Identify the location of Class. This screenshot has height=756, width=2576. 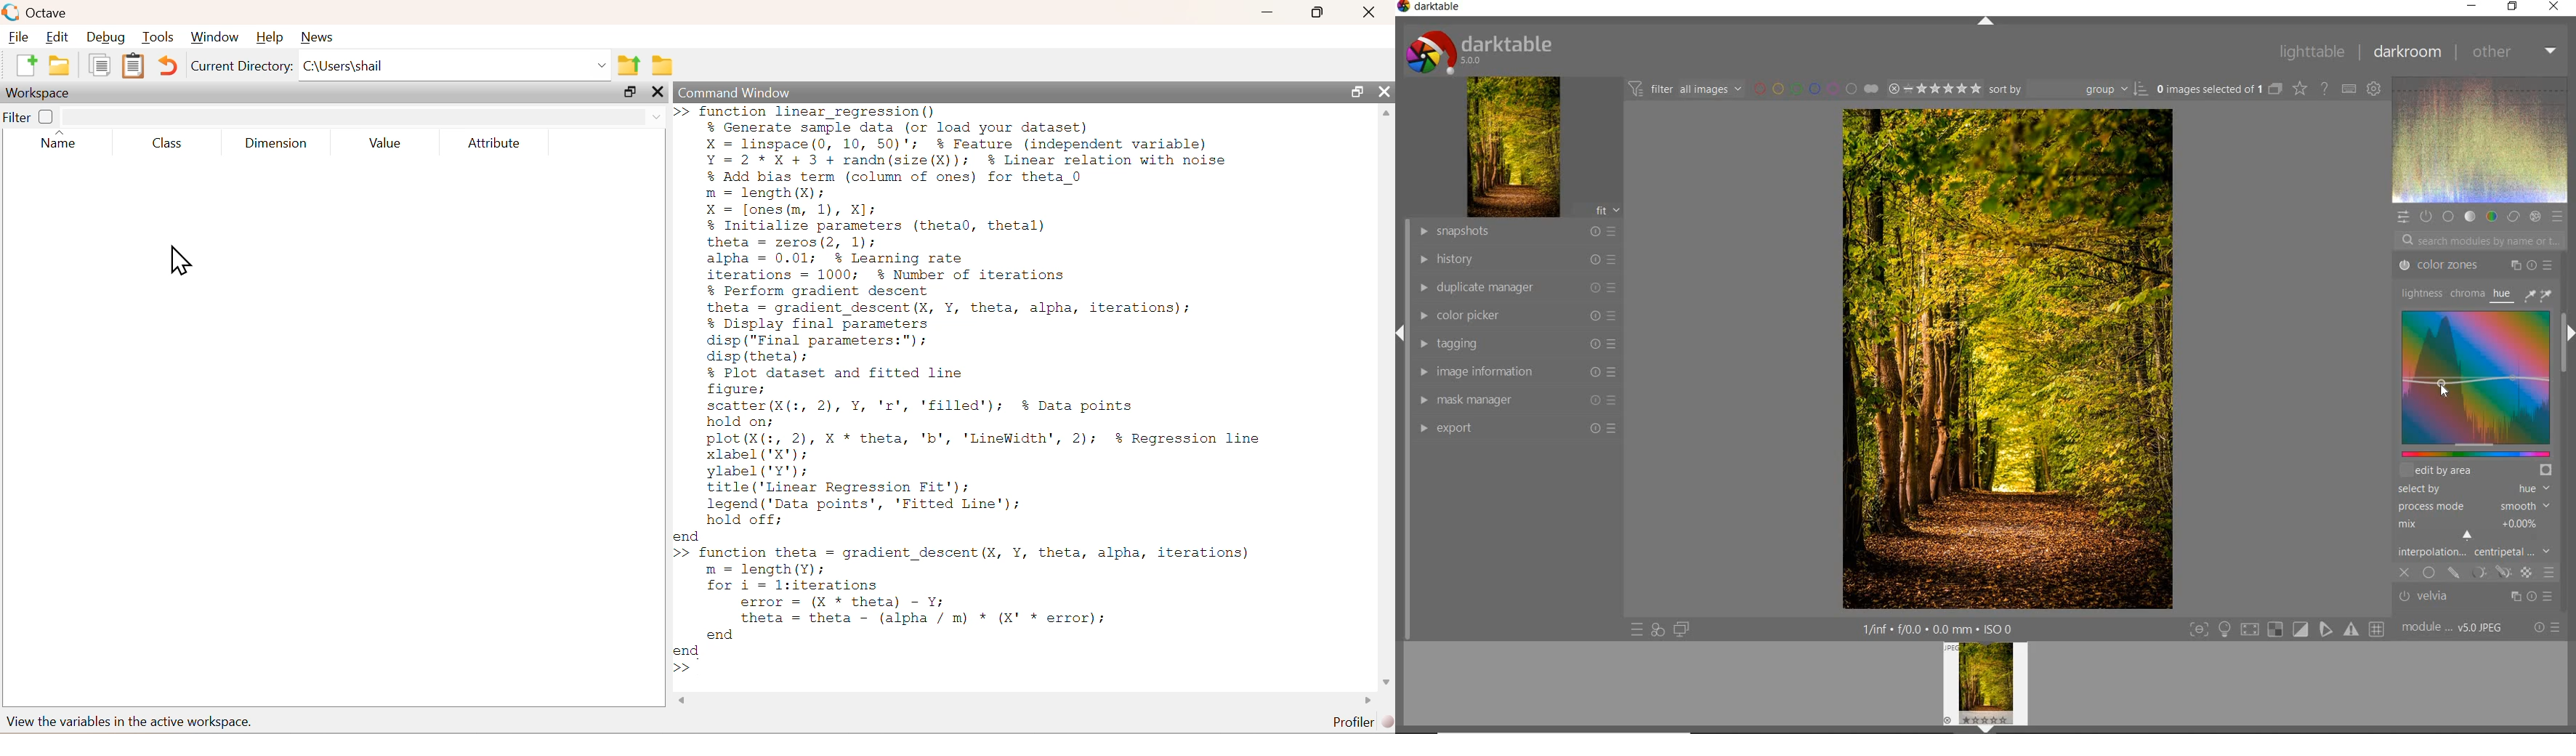
(168, 144).